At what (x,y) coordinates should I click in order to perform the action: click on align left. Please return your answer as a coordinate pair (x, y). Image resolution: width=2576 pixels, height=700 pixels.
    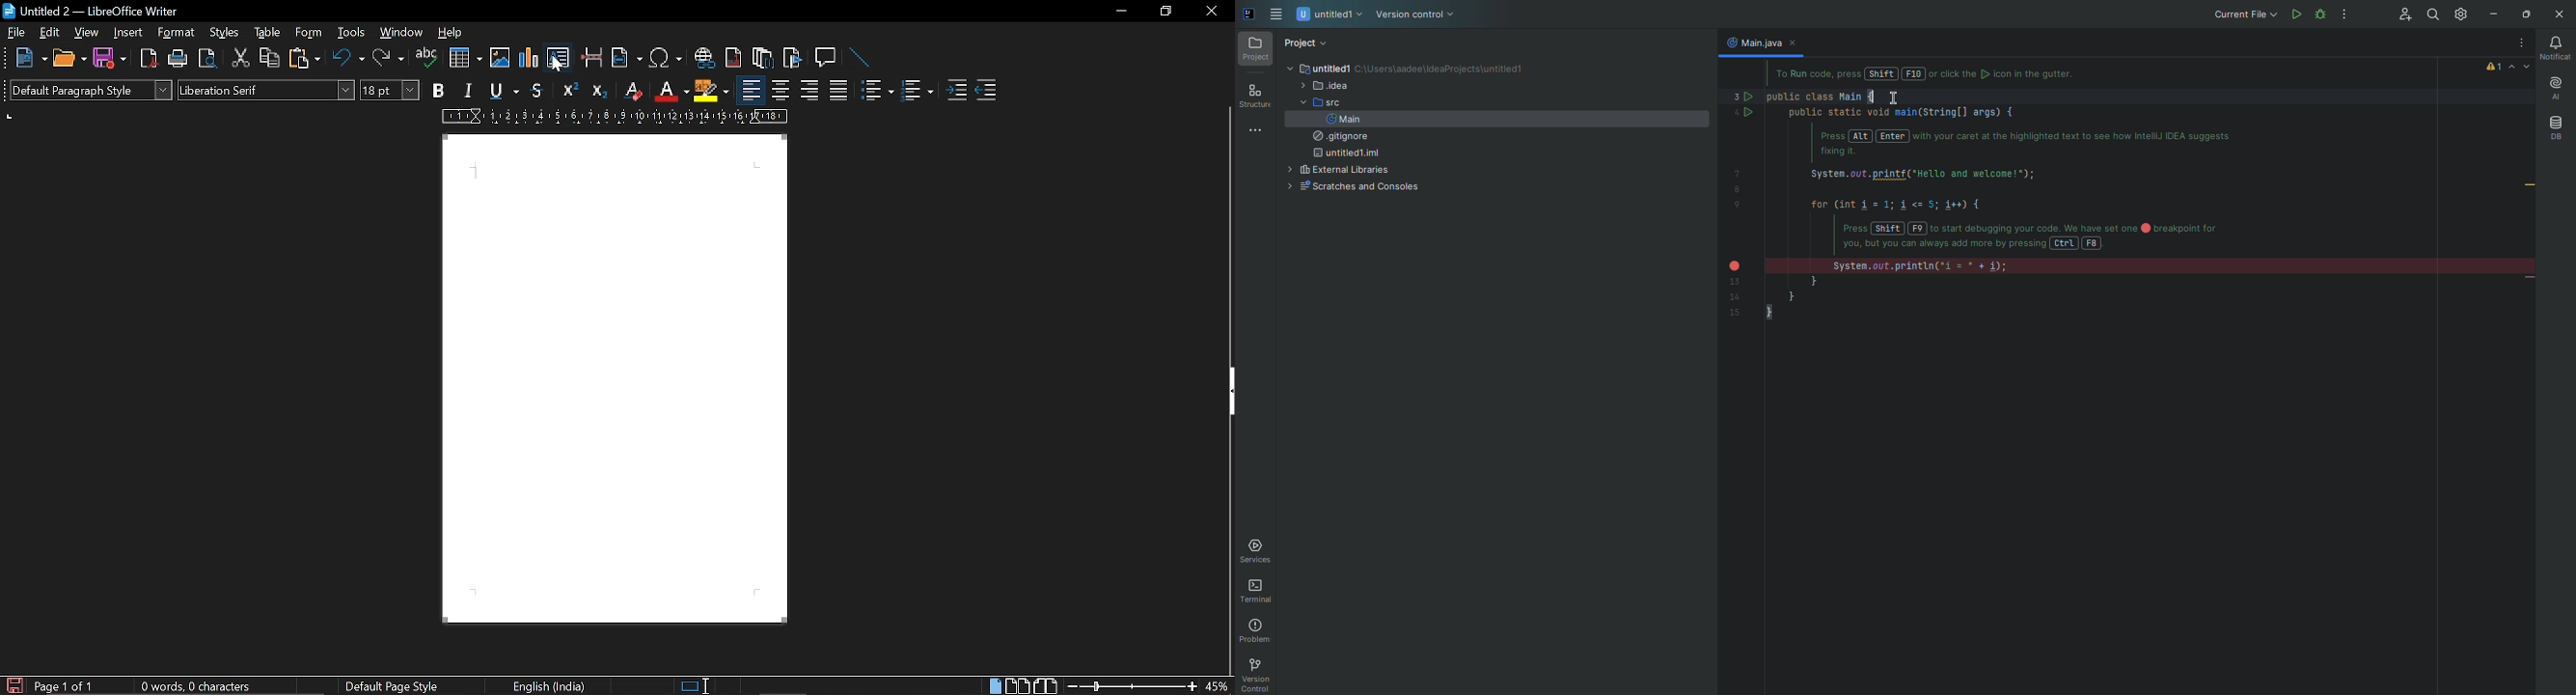
    Looking at the image, I should click on (751, 91).